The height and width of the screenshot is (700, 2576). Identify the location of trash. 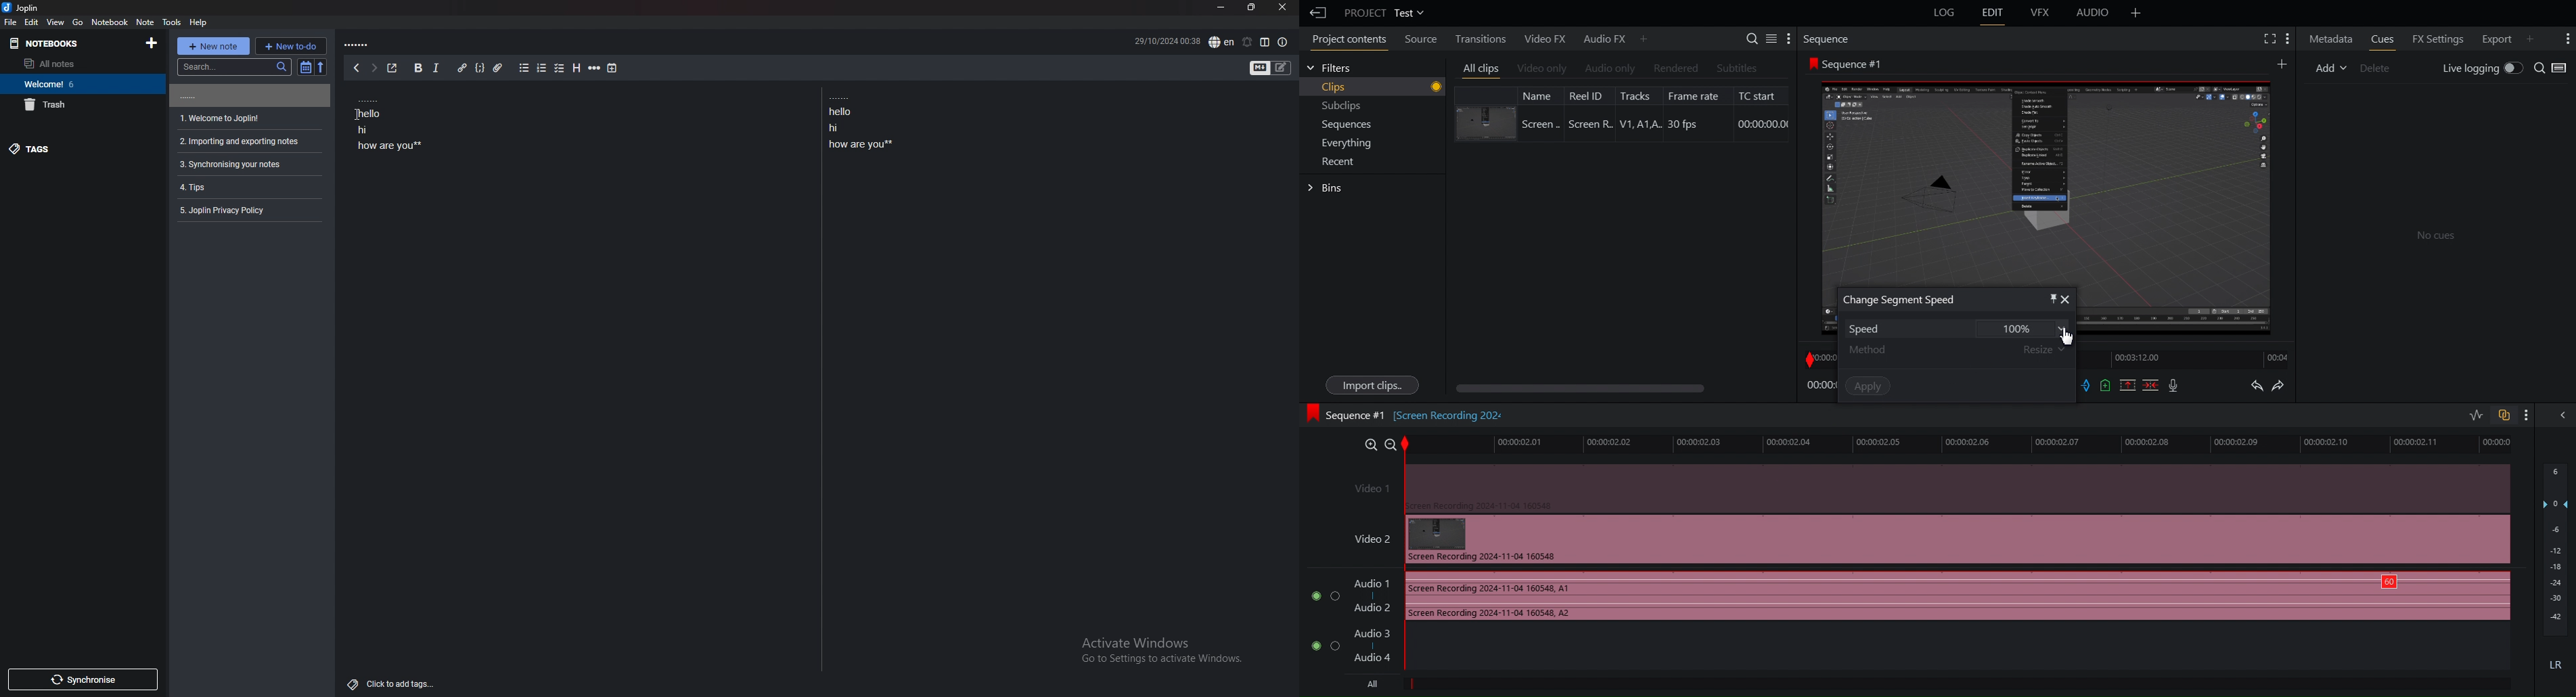
(83, 105).